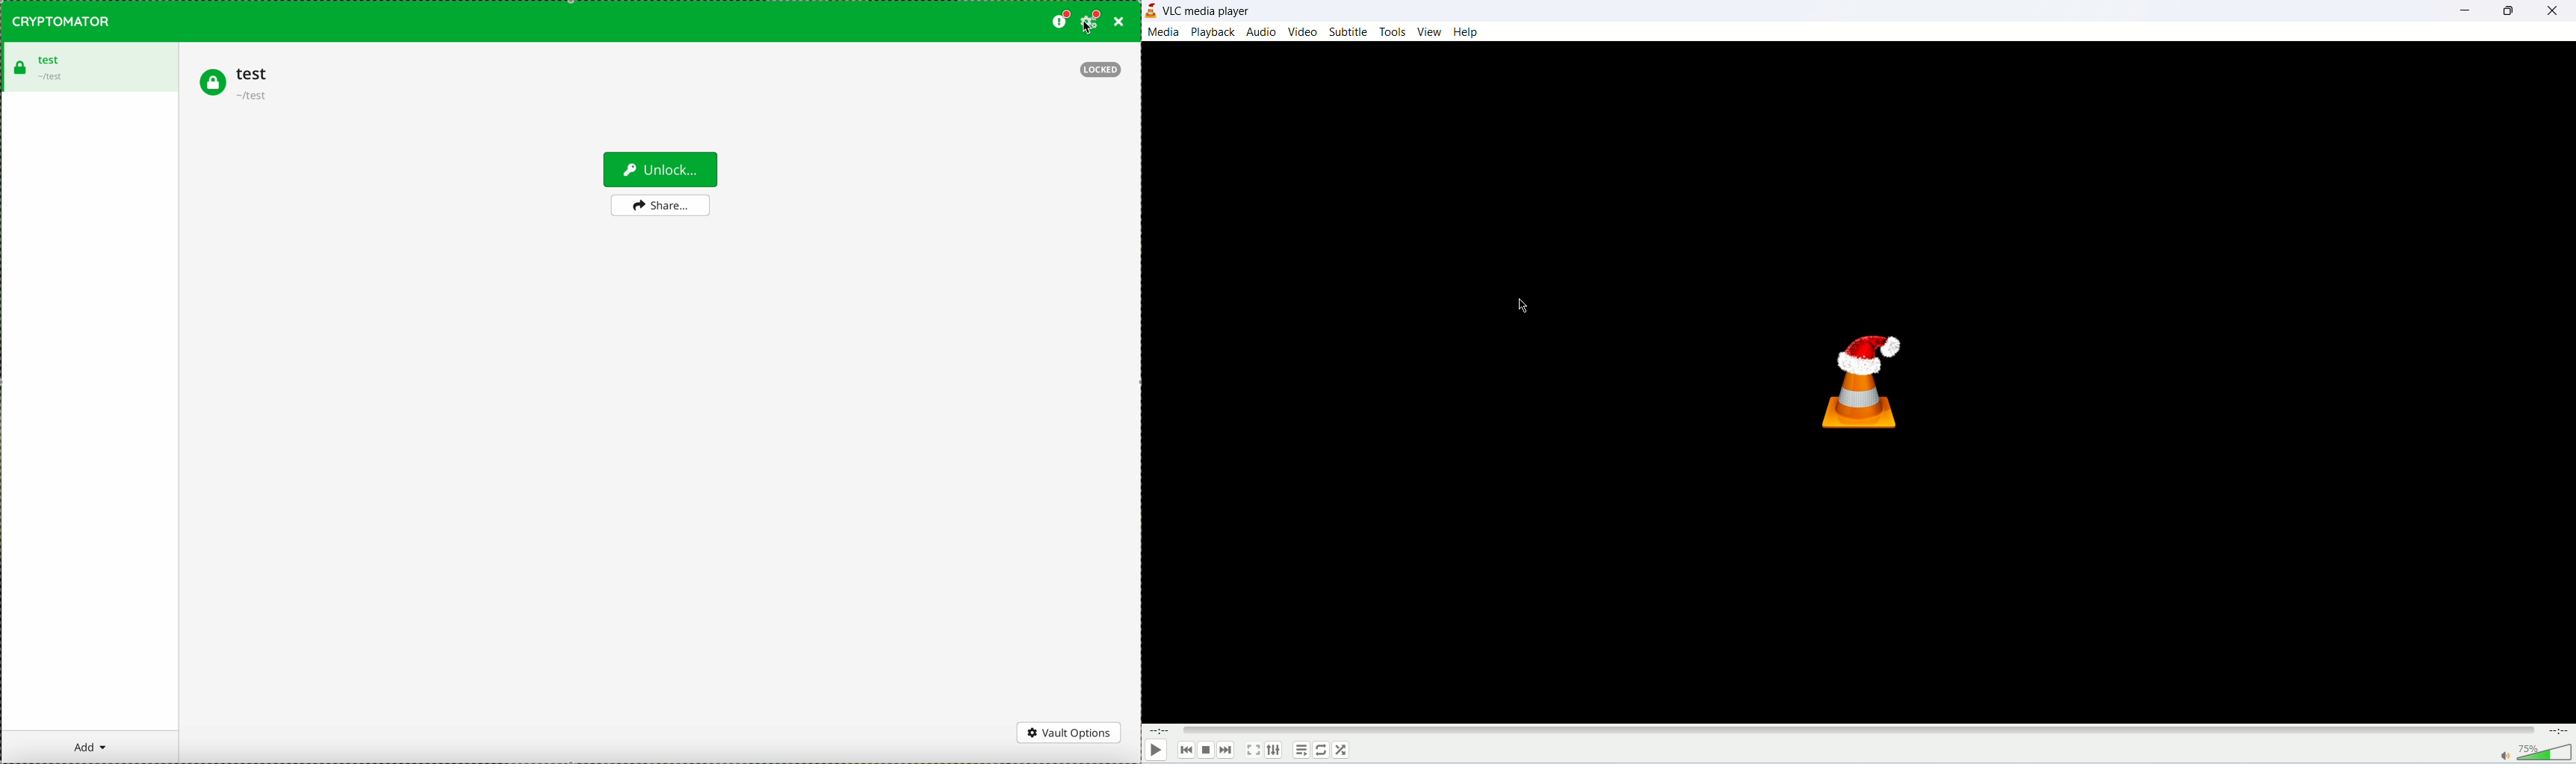 The height and width of the screenshot is (784, 2576). I want to click on toggle loop, so click(1320, 751).